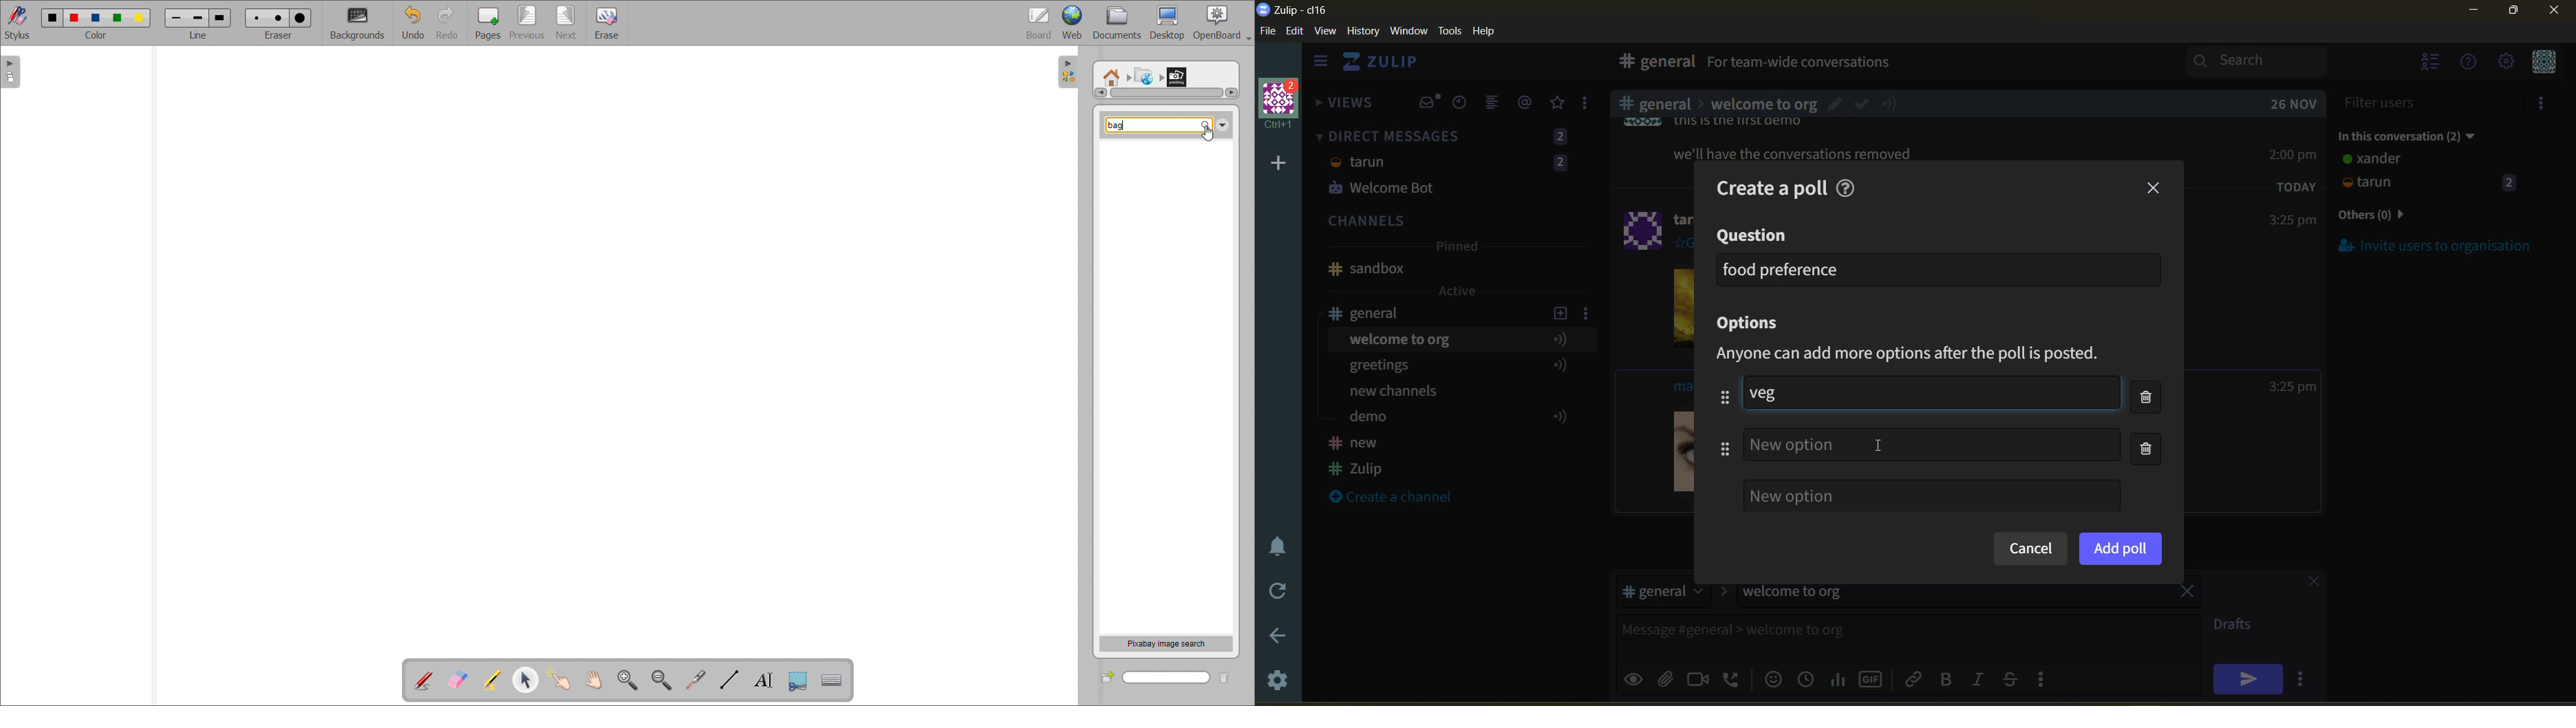  What do you see at coordinates (1320, 64) in the screenshot?
I see `hide side bar` at bounding box center [1320, 64].